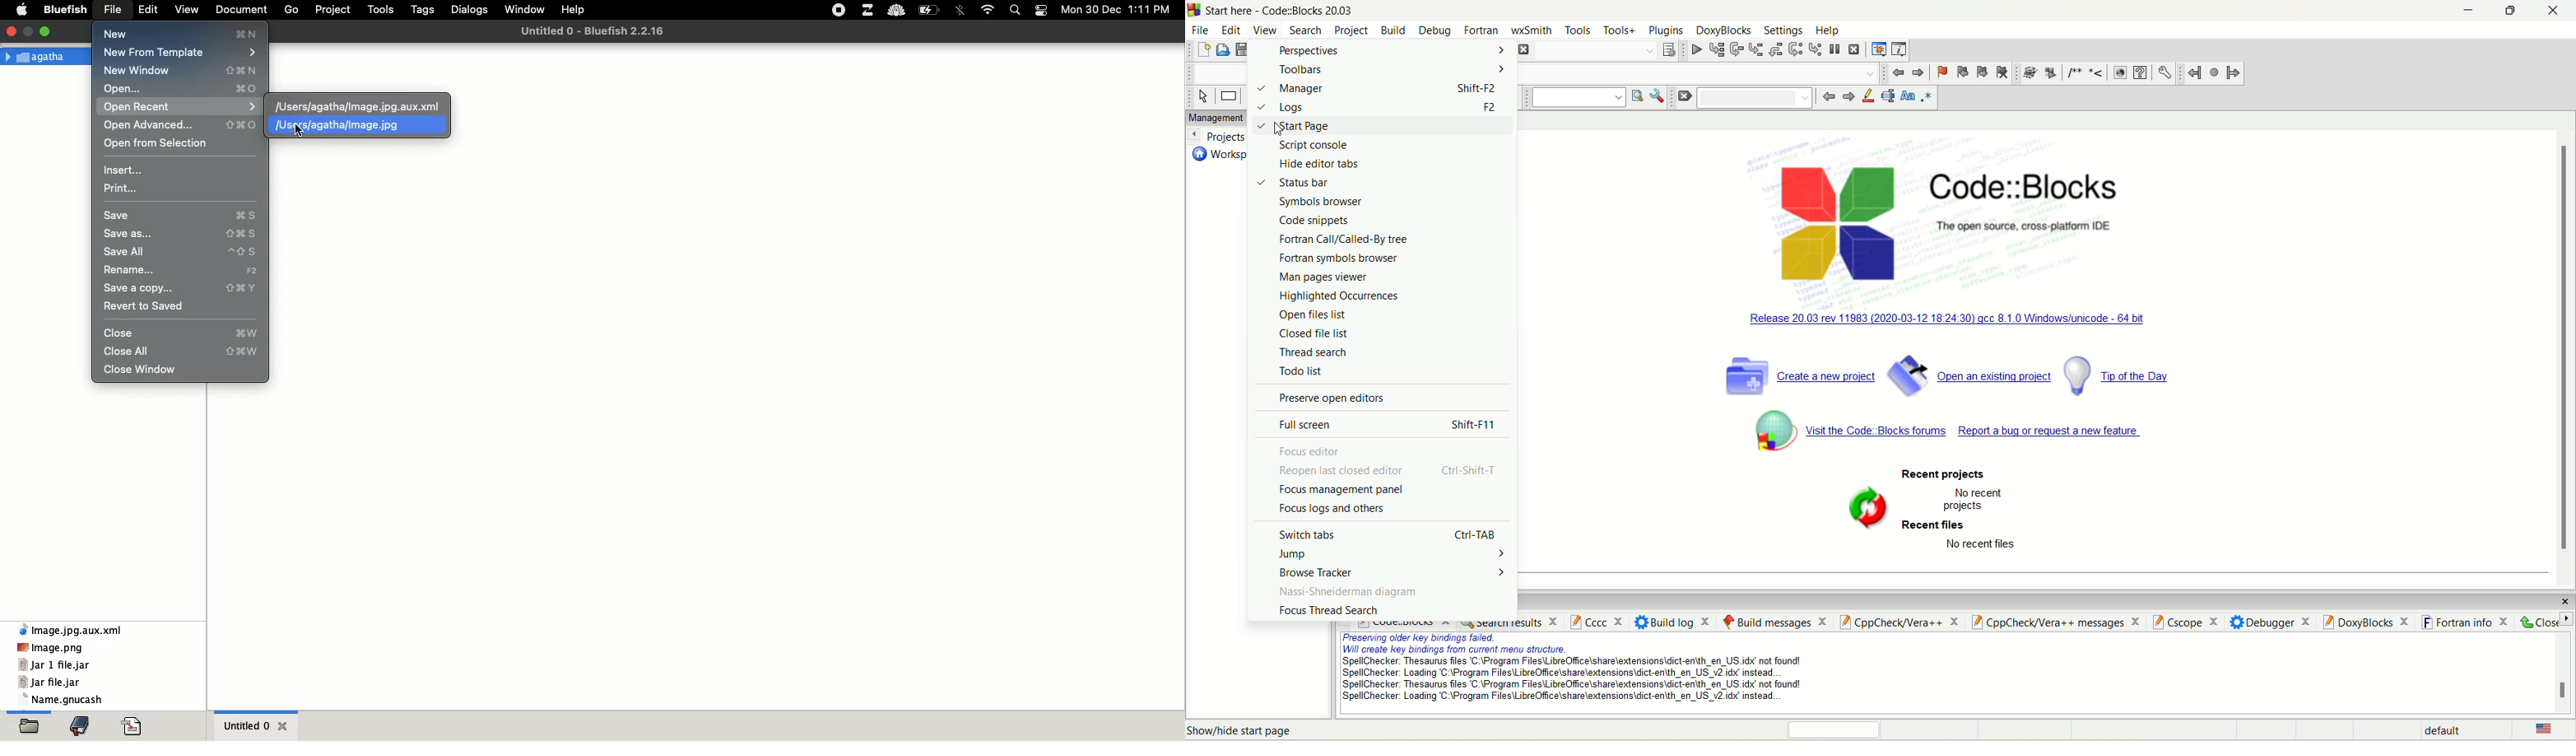 This screenshot has width=2576, height=756. I want to click on match case, so click(1908, 97).